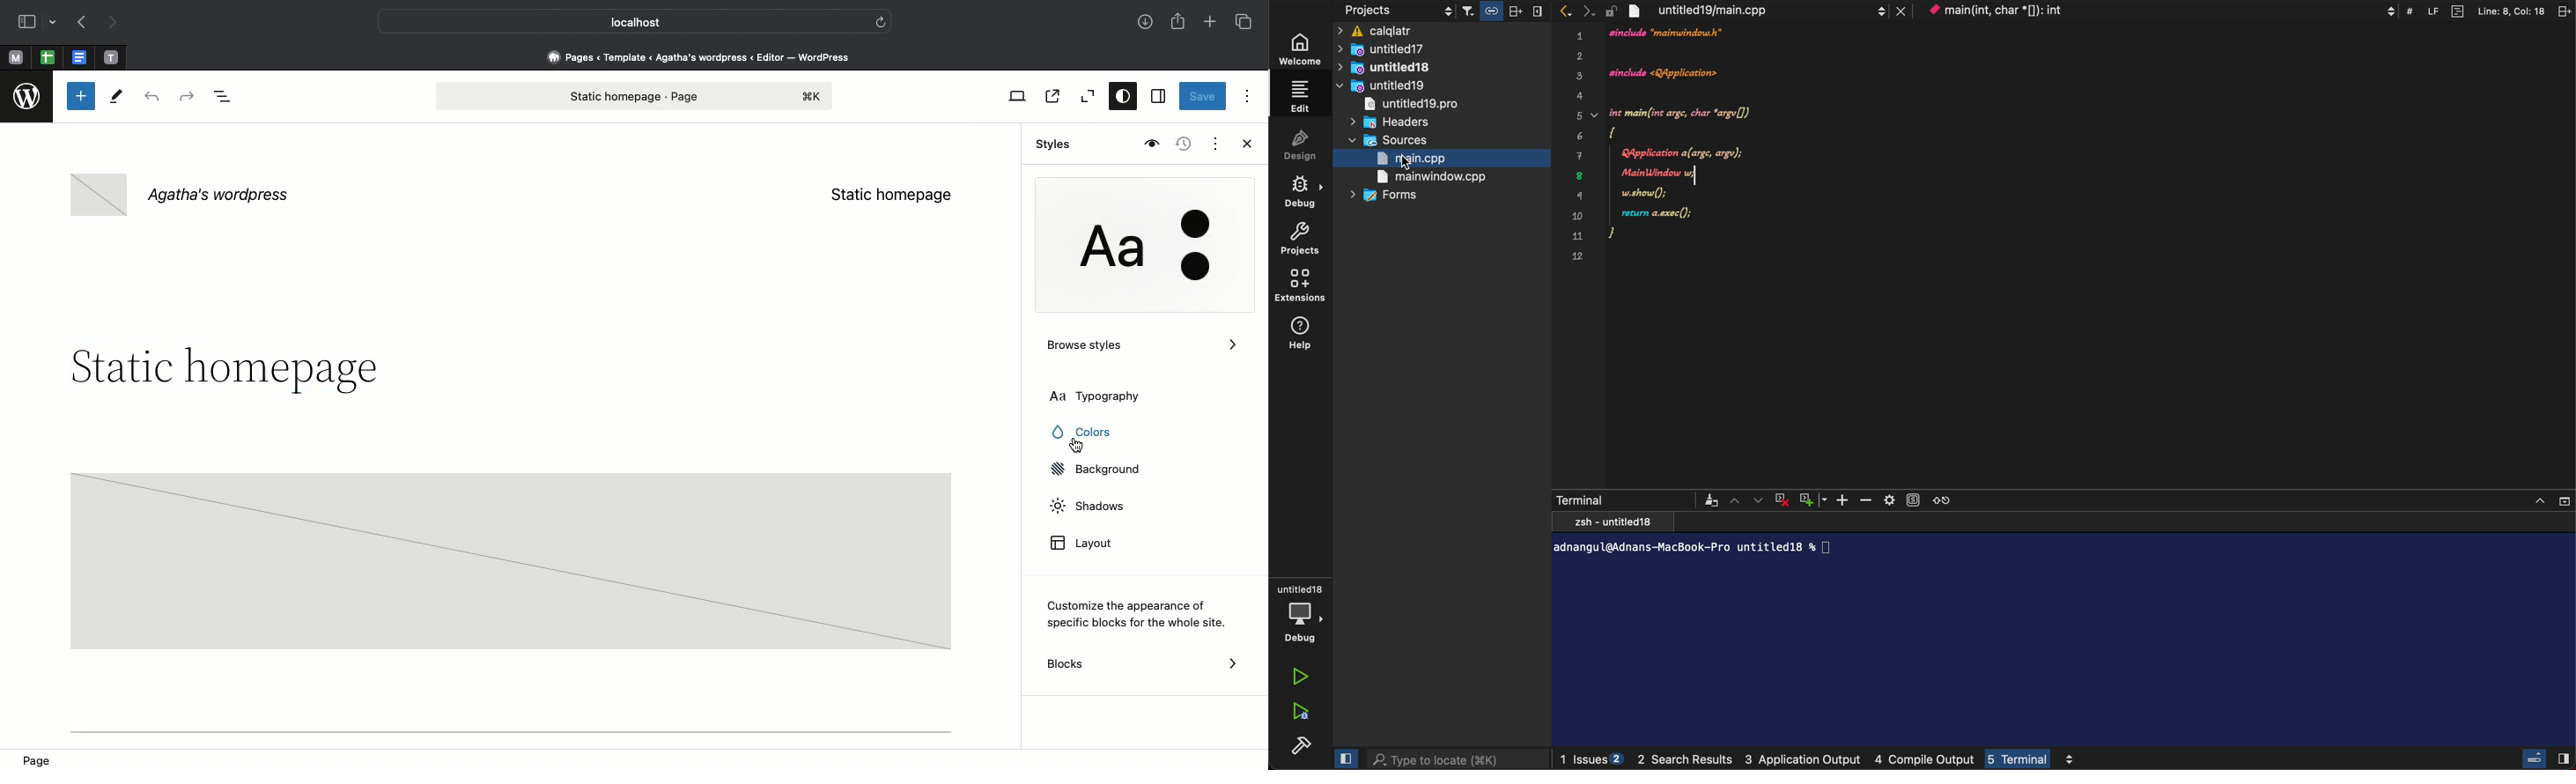 This screenshot has height=784, width=2576. I want to click on debug, so click(1308, 193).